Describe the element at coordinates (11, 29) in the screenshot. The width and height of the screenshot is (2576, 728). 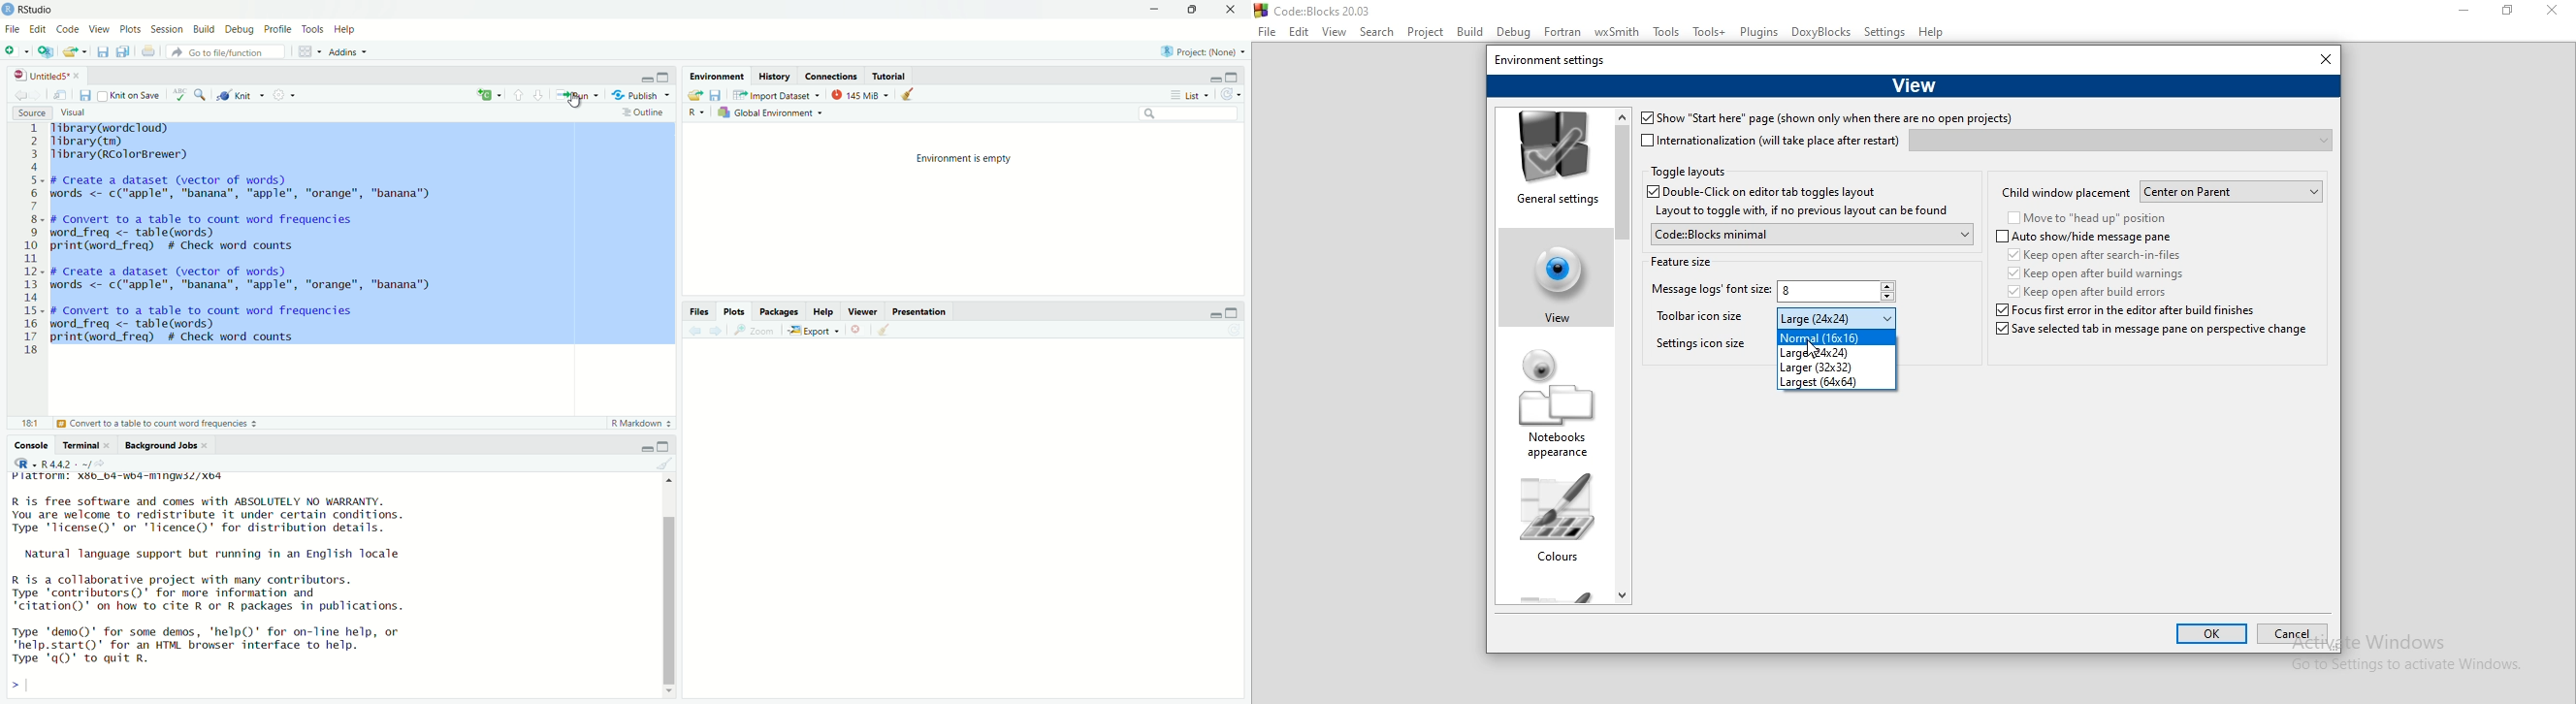
I see `File` at that location.